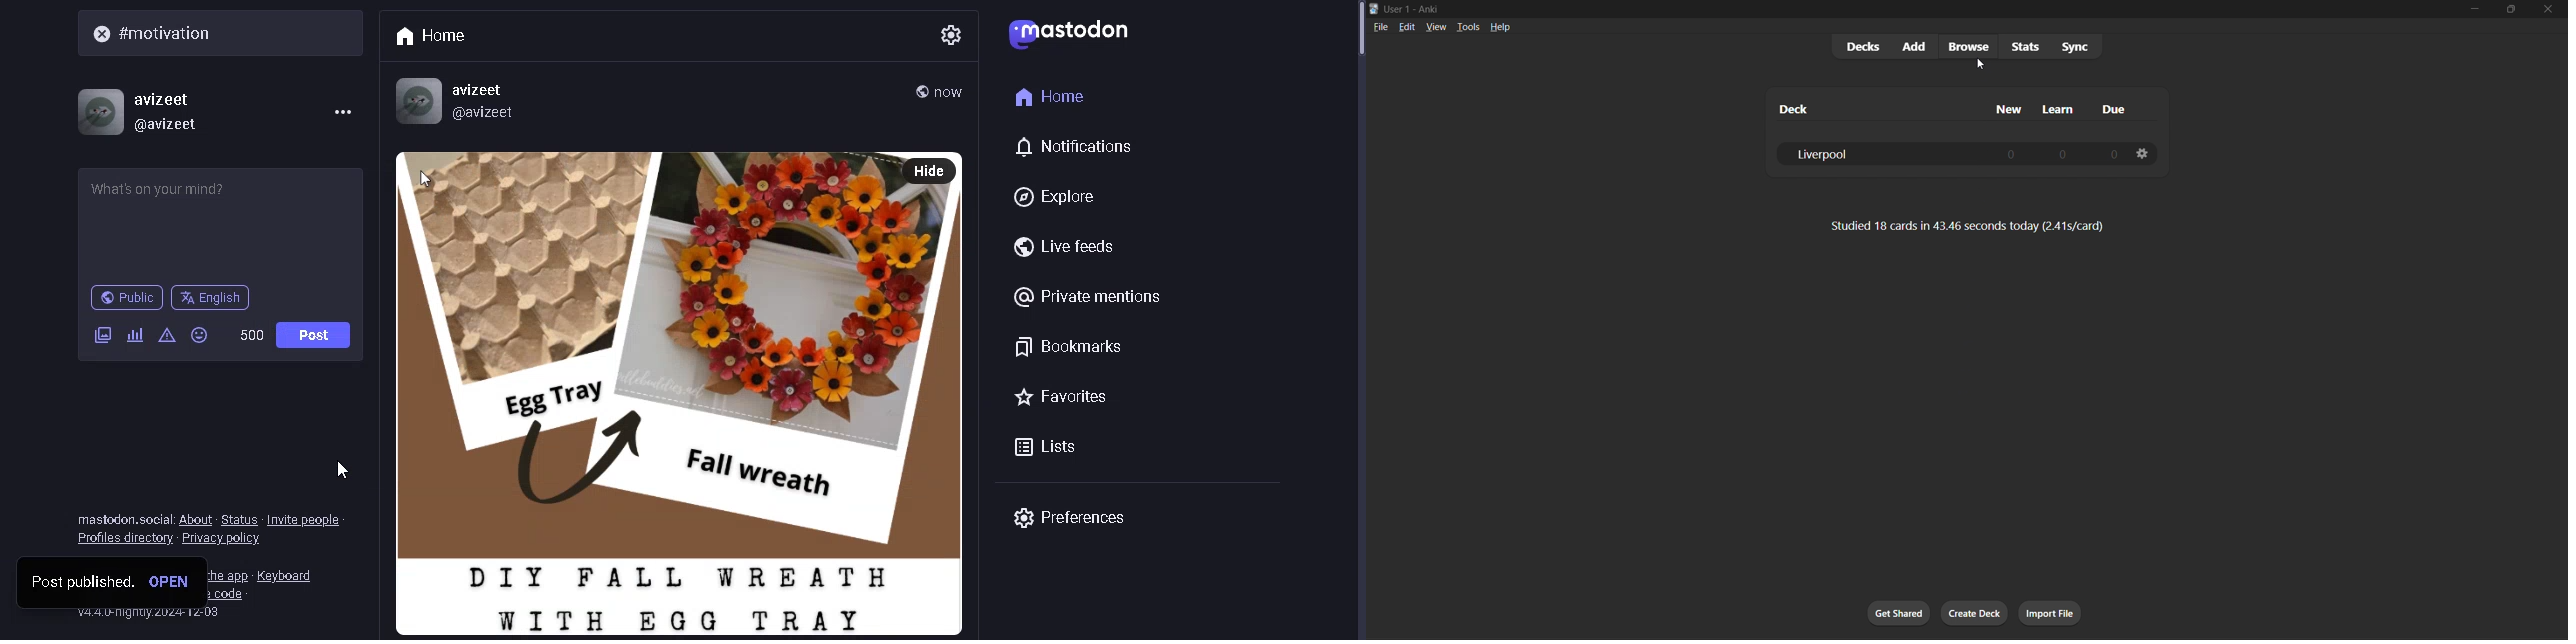 This screenshot has height=644, width=2576. I want to click on Scroll, so click(1350, 60).